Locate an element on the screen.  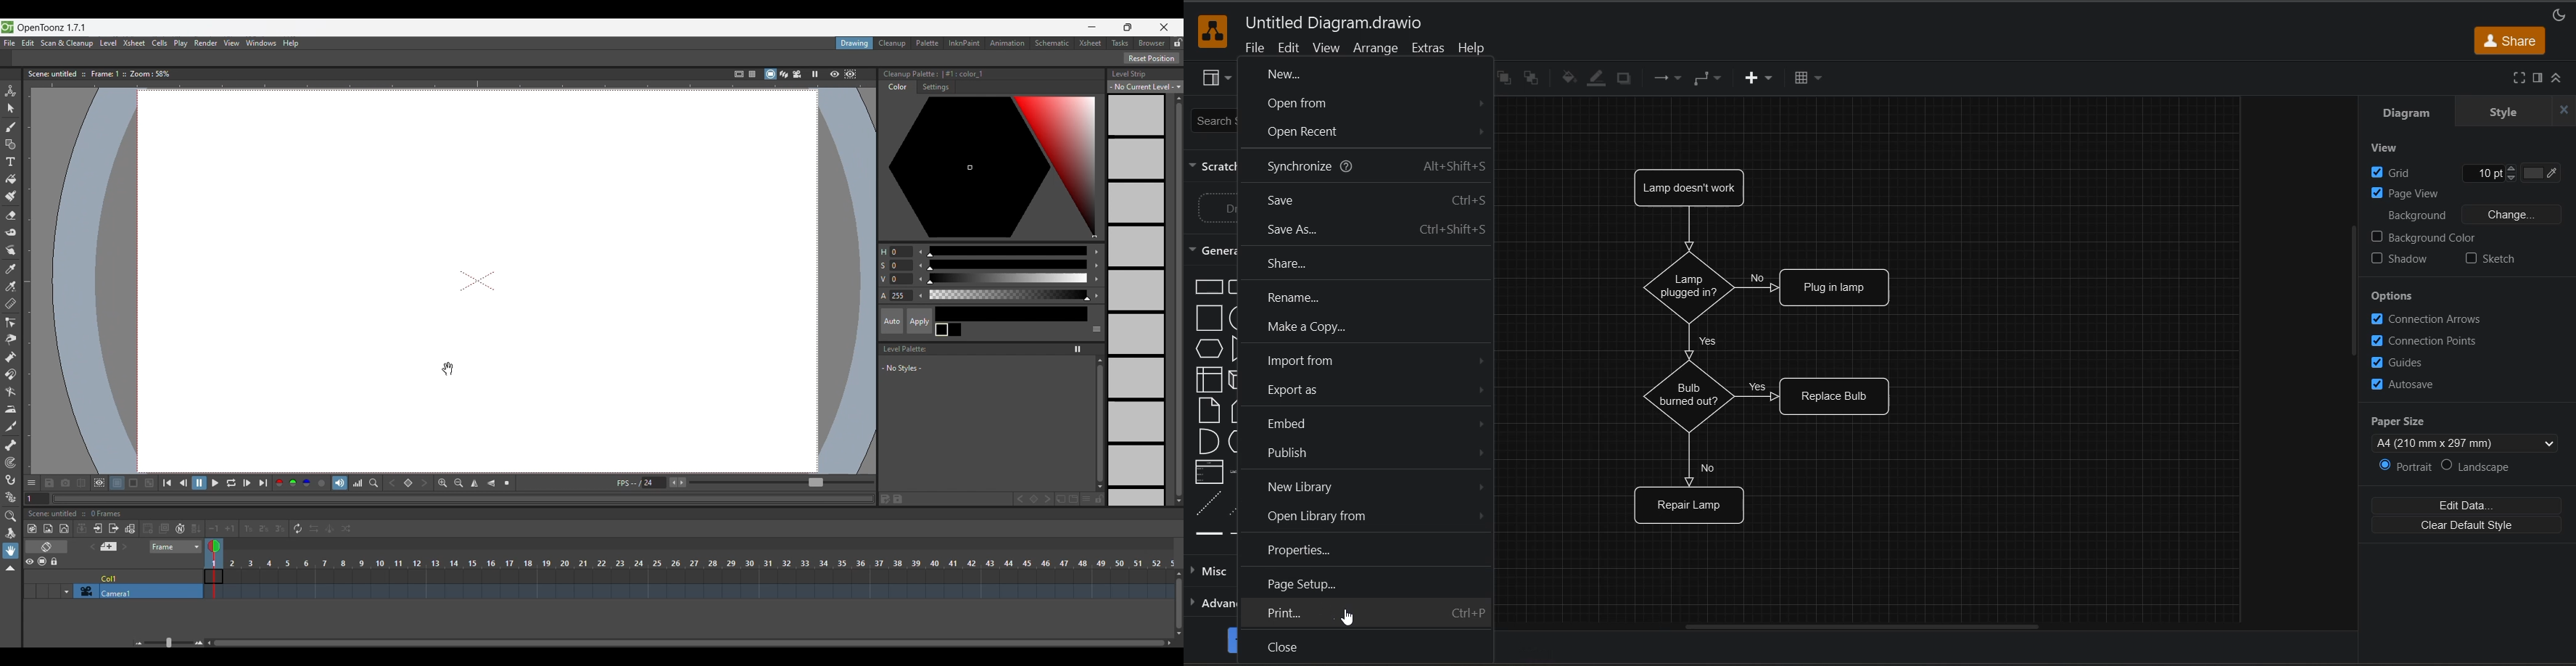
save as is located at coordinates (1382, 230).